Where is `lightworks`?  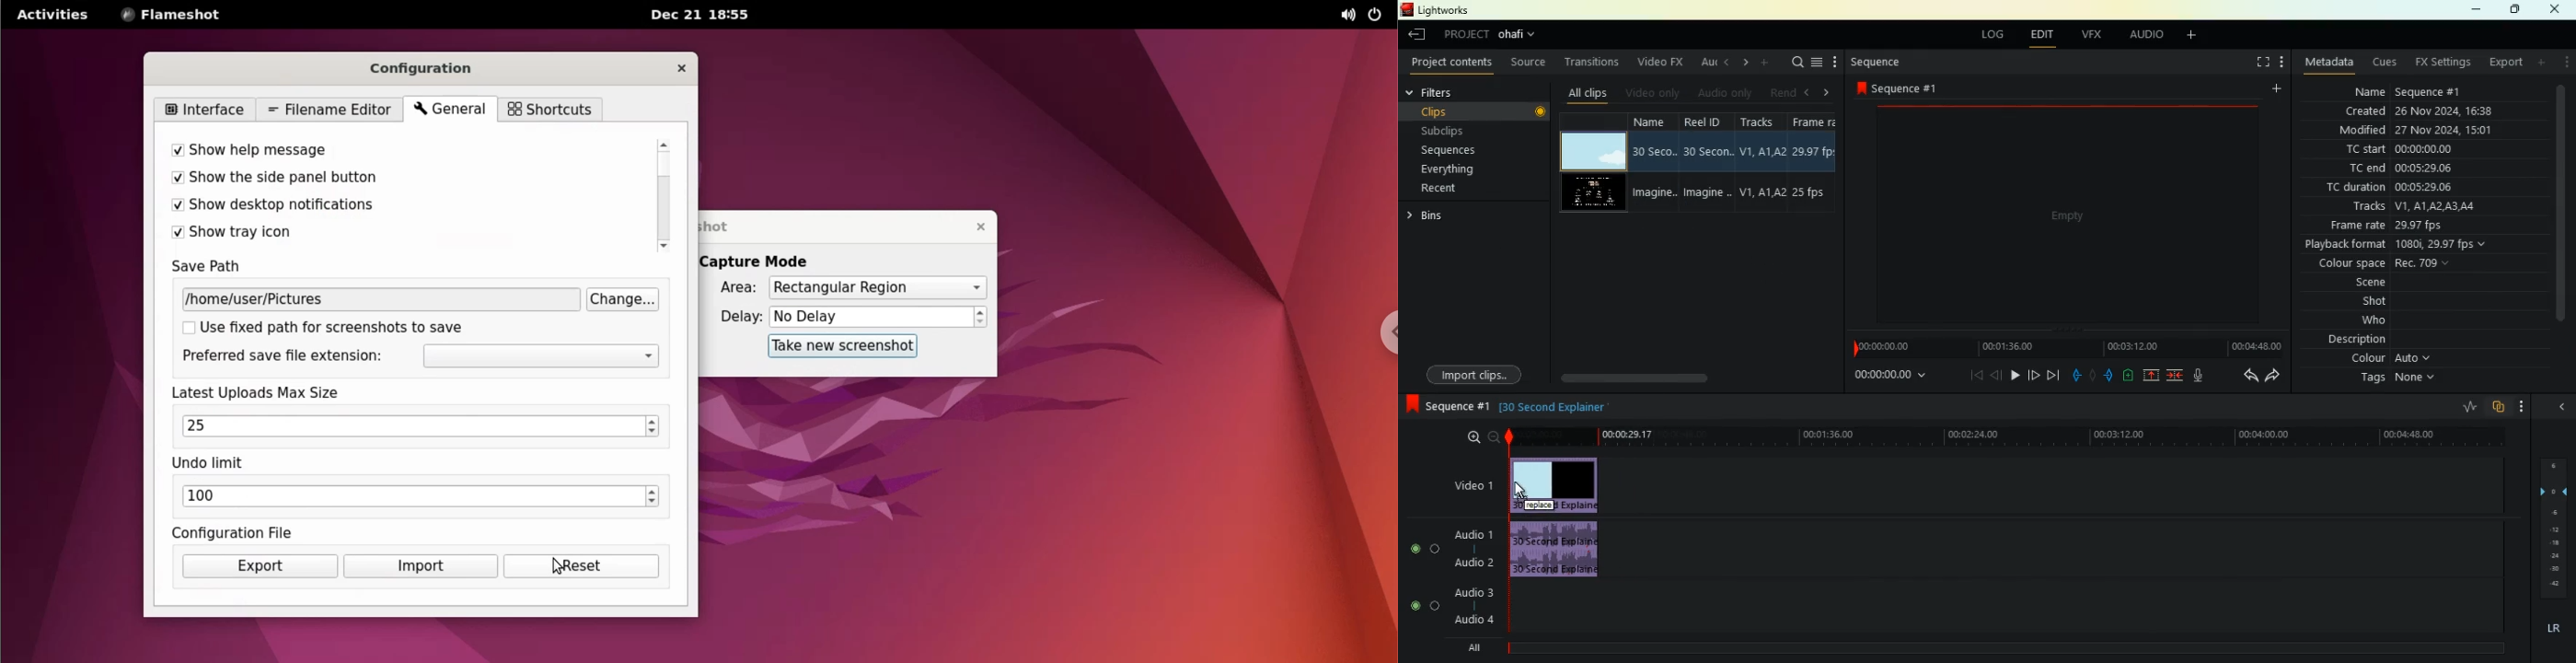
lightworks is located at coordinates (1435, 11).